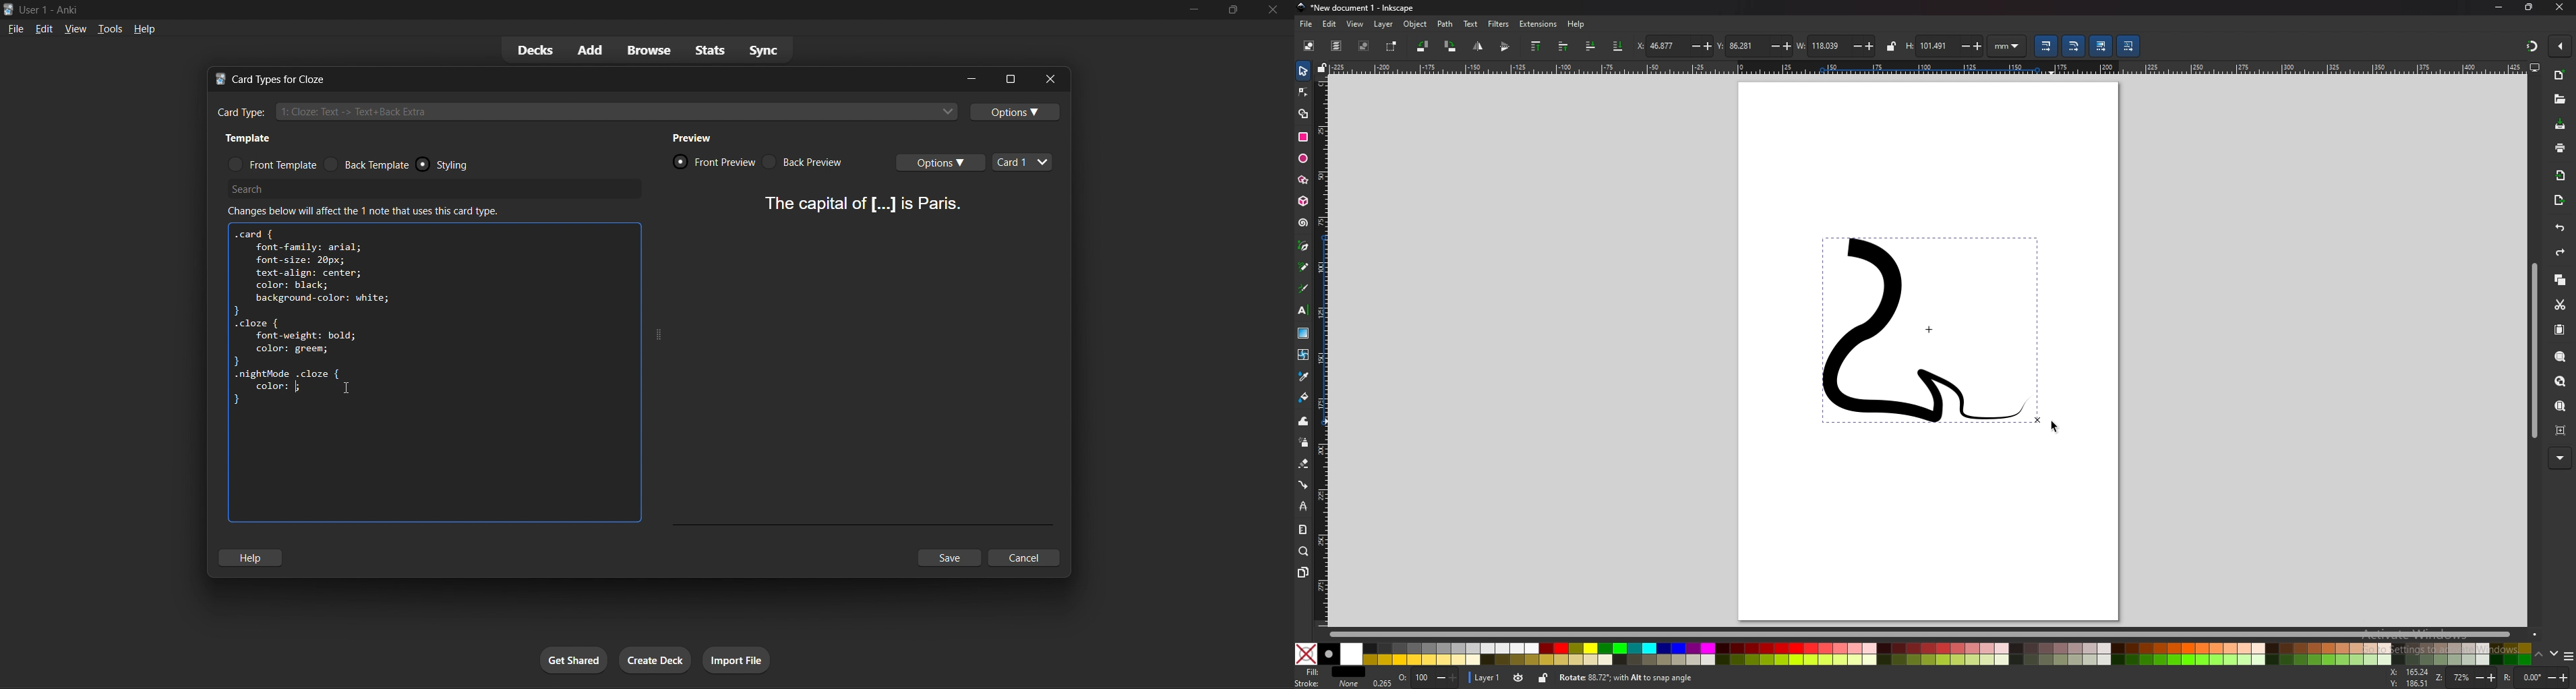 Image resolution: width=2576 pixels, height=700 pixels. What do you see at coordinates (1302, 528) in the screenshot?
I see `measure` at bounding box center [1302, 528].